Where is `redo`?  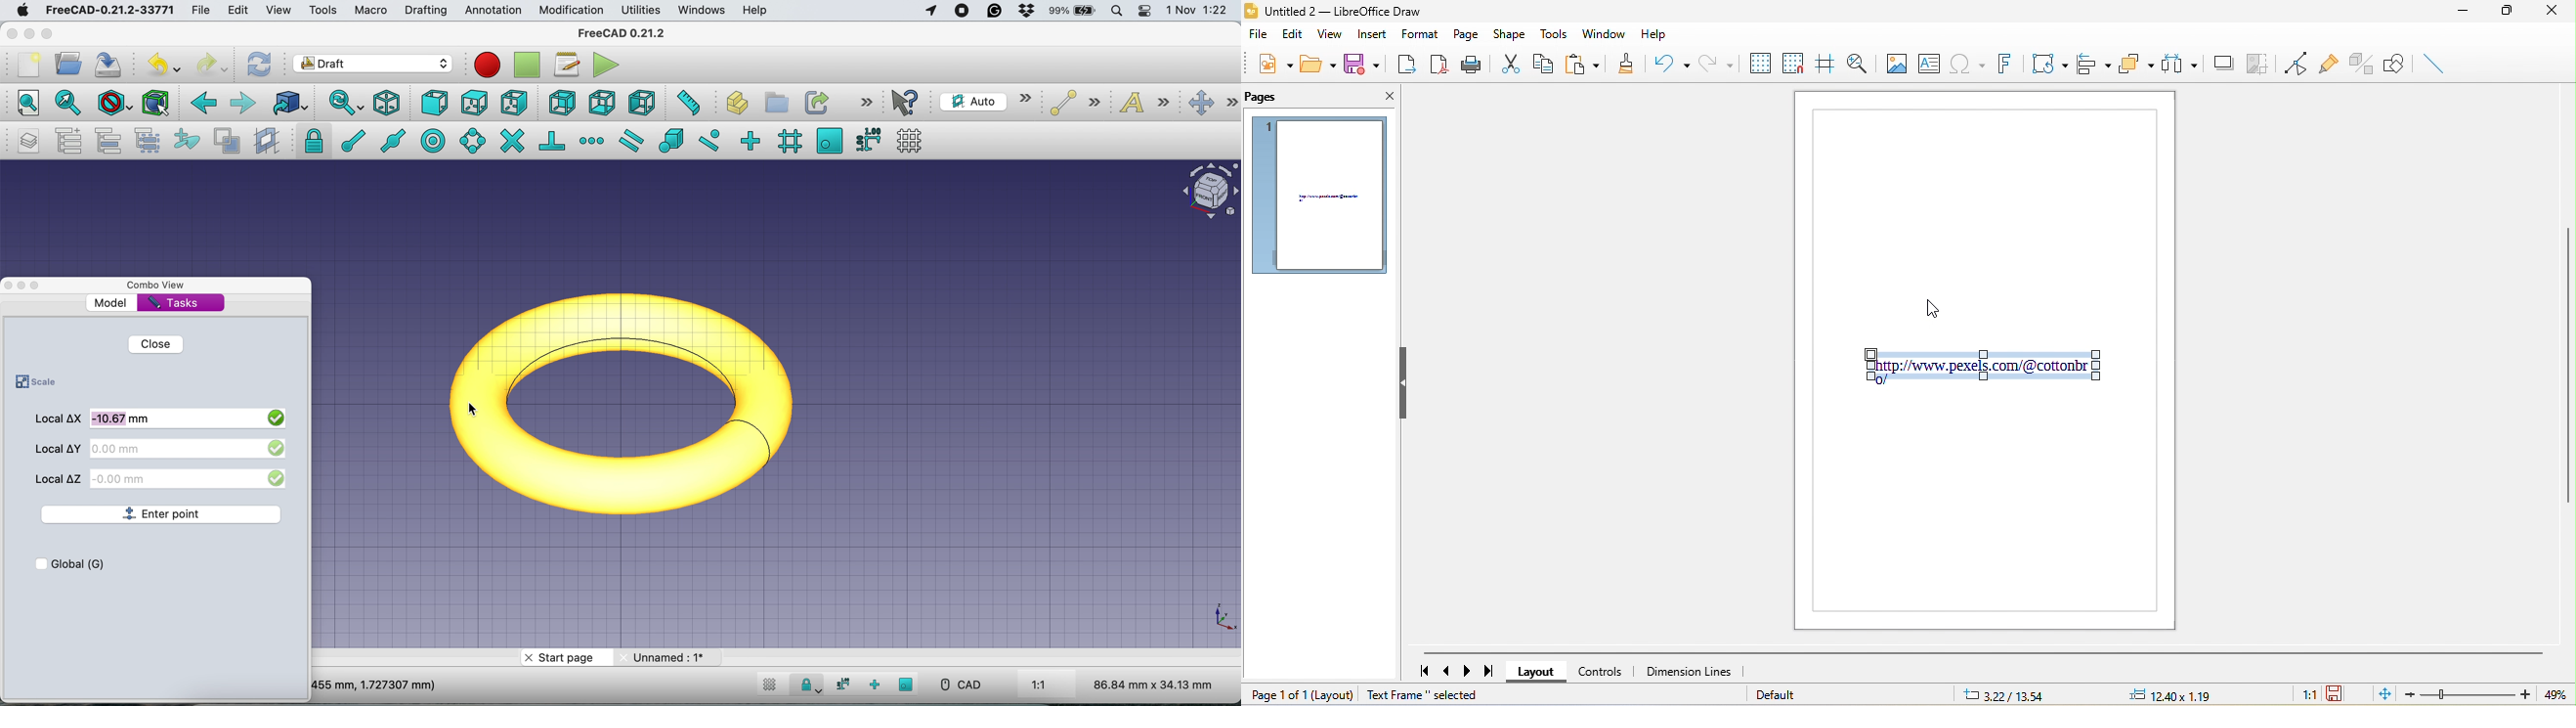
redo is located at coordinates (1715, 63).